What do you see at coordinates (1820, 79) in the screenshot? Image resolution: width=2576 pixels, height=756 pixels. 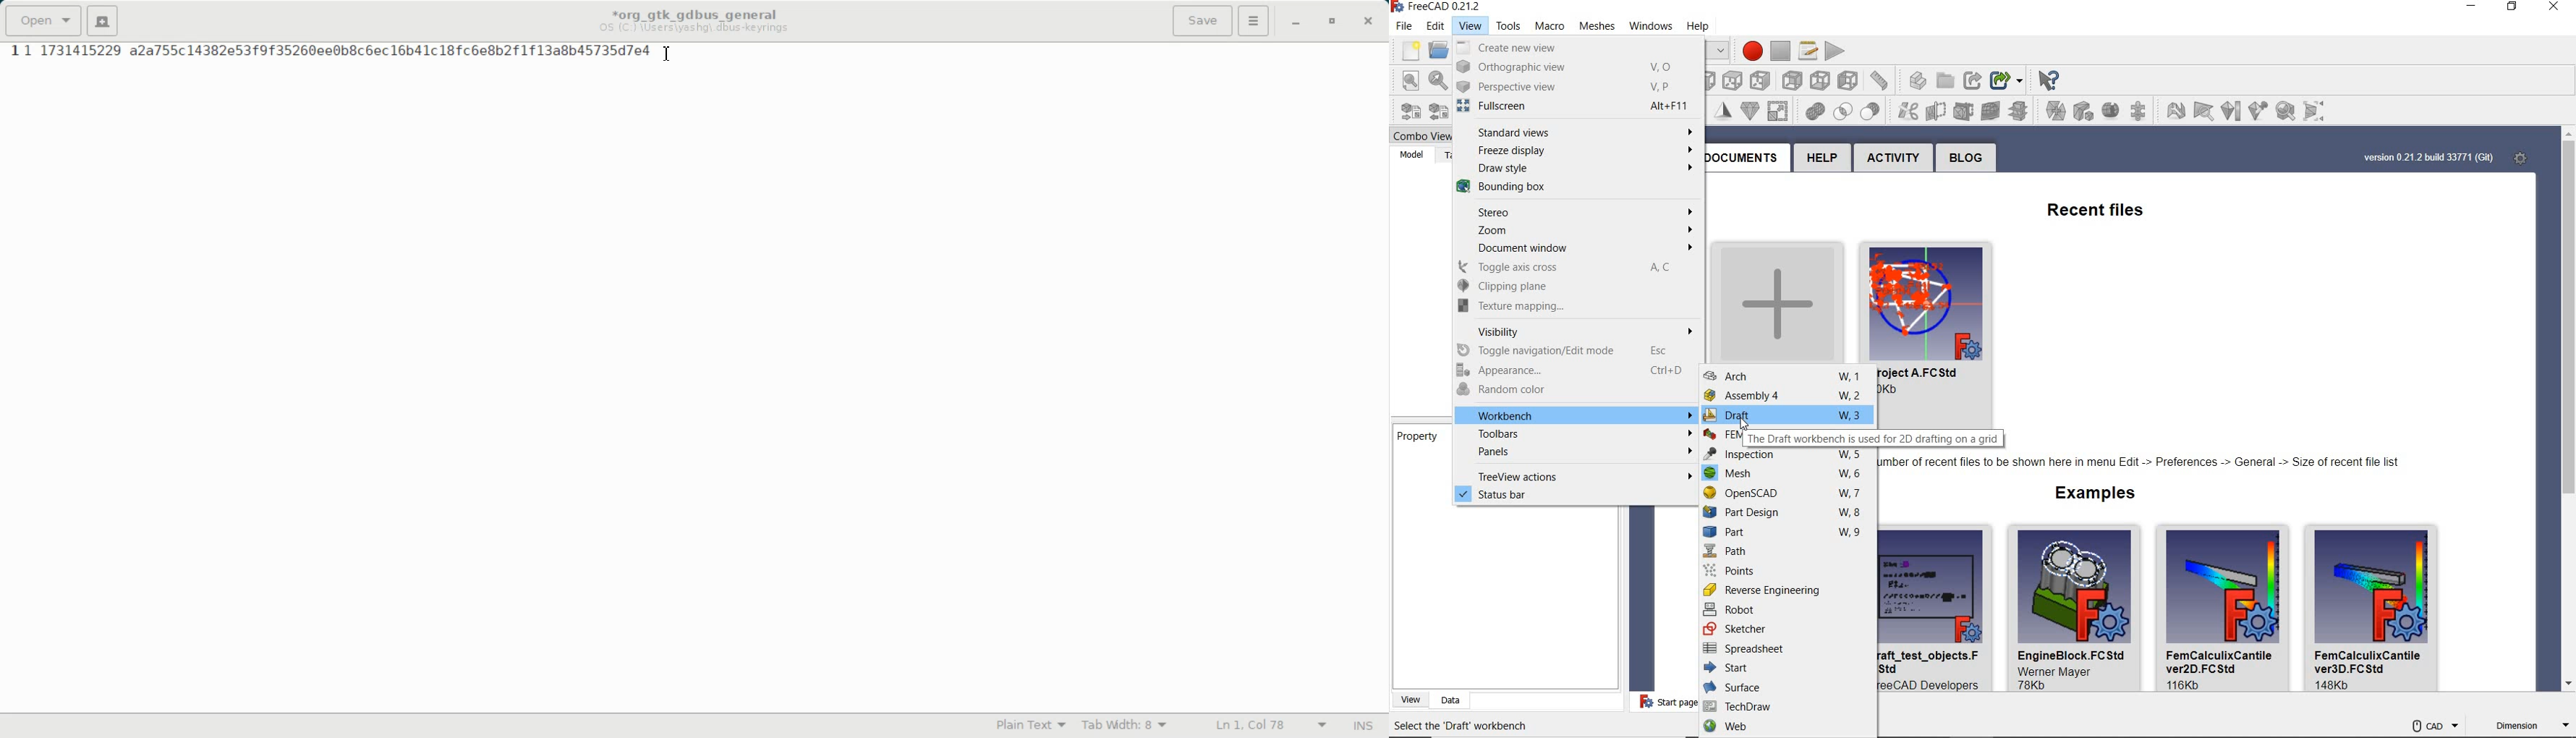 I see `left` at bounding box center [1820, 79].